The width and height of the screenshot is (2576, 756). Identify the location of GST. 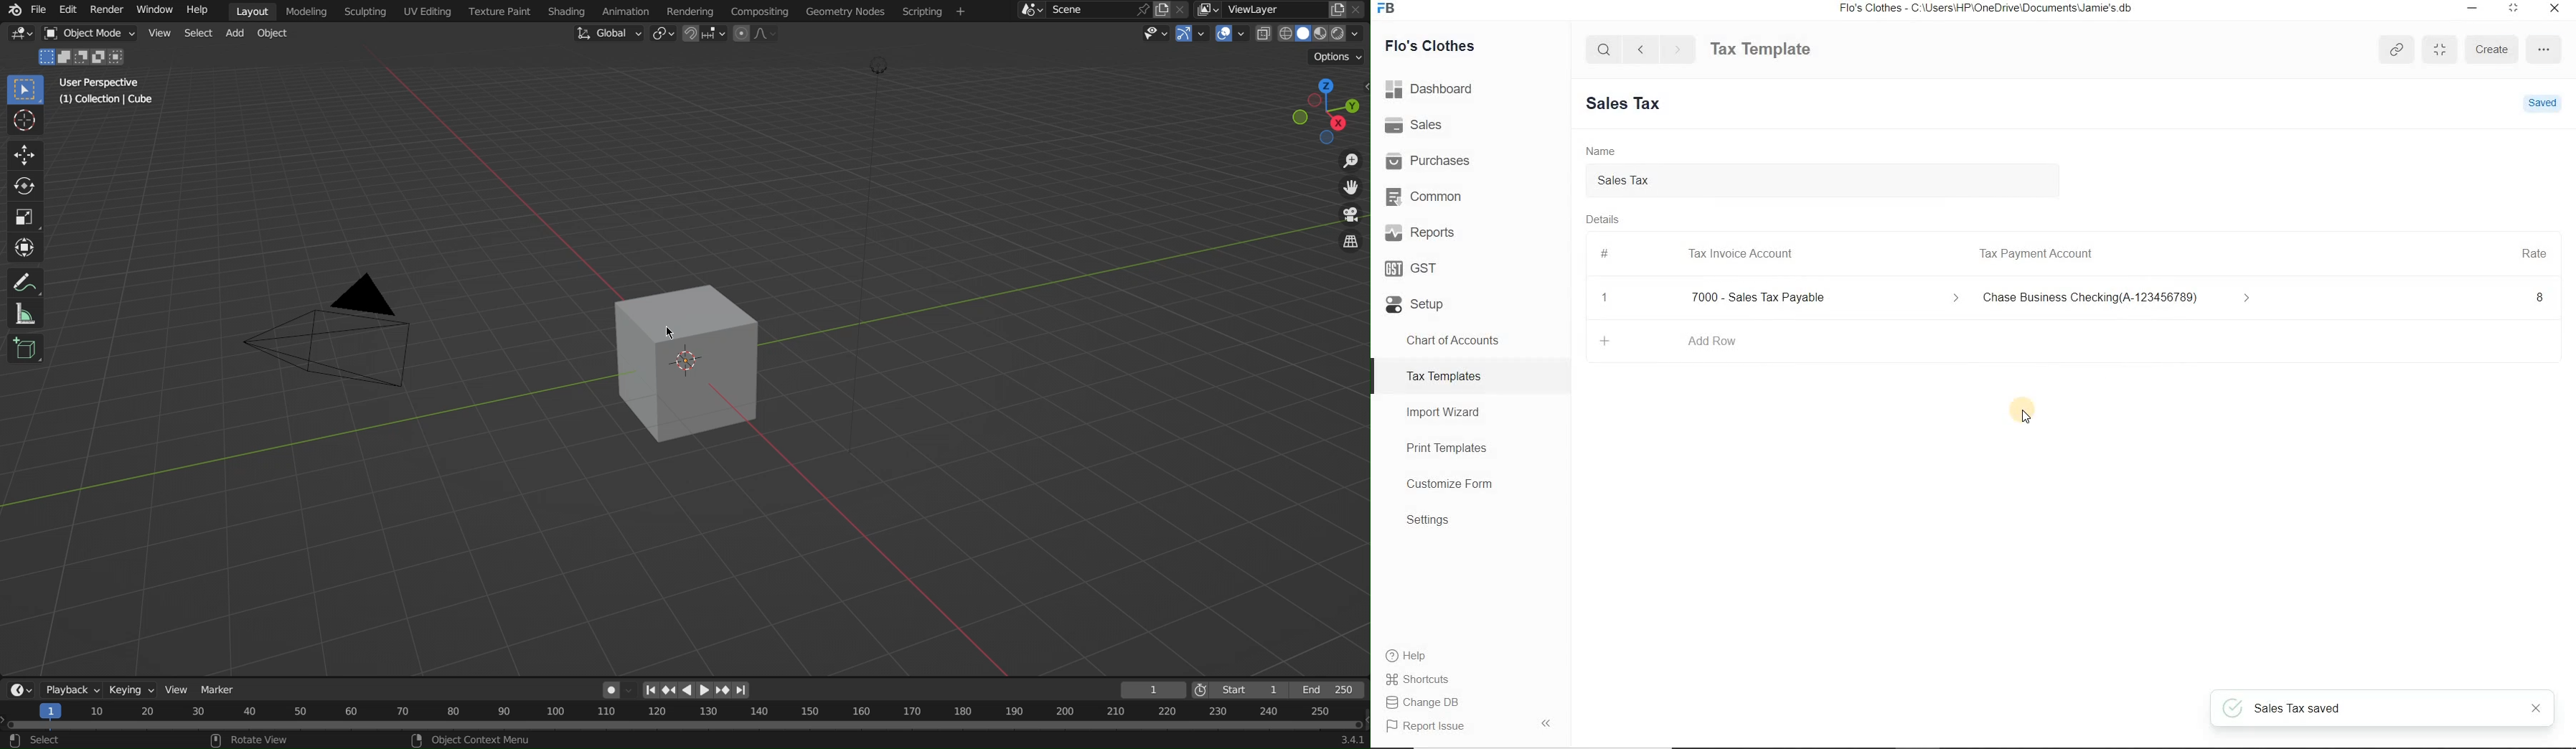
(1470, 265).